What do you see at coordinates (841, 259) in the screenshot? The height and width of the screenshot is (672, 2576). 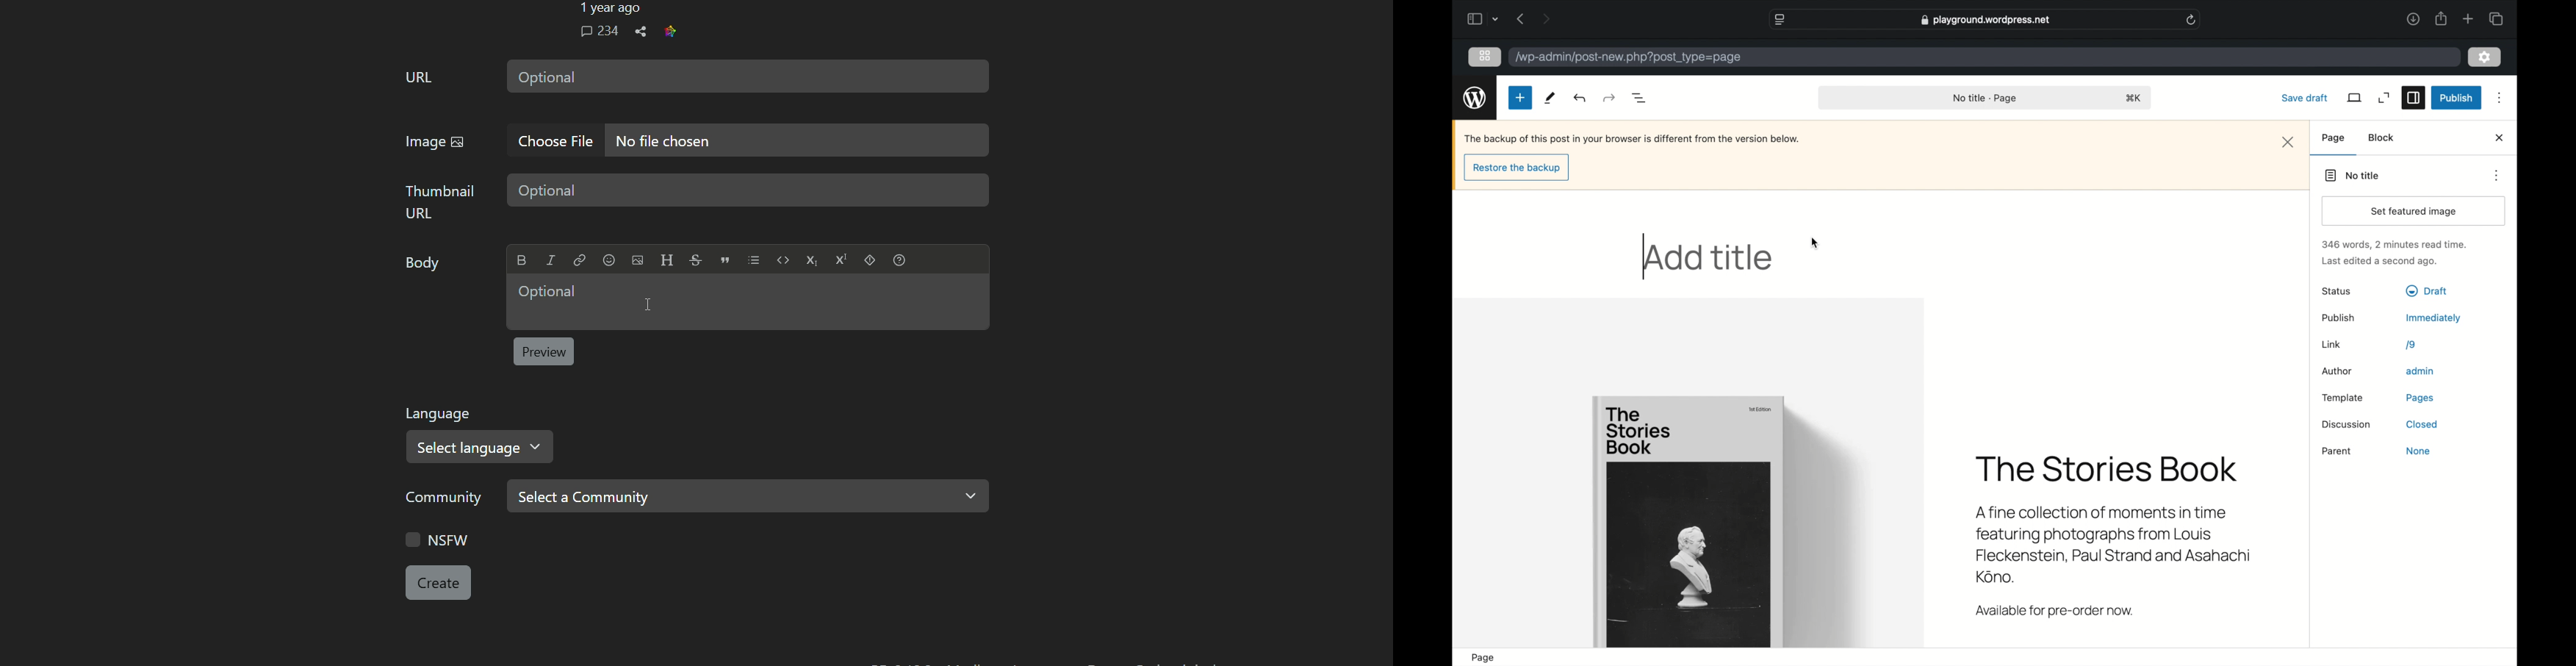 I see `Superscript` at bounding box center [841, 259].